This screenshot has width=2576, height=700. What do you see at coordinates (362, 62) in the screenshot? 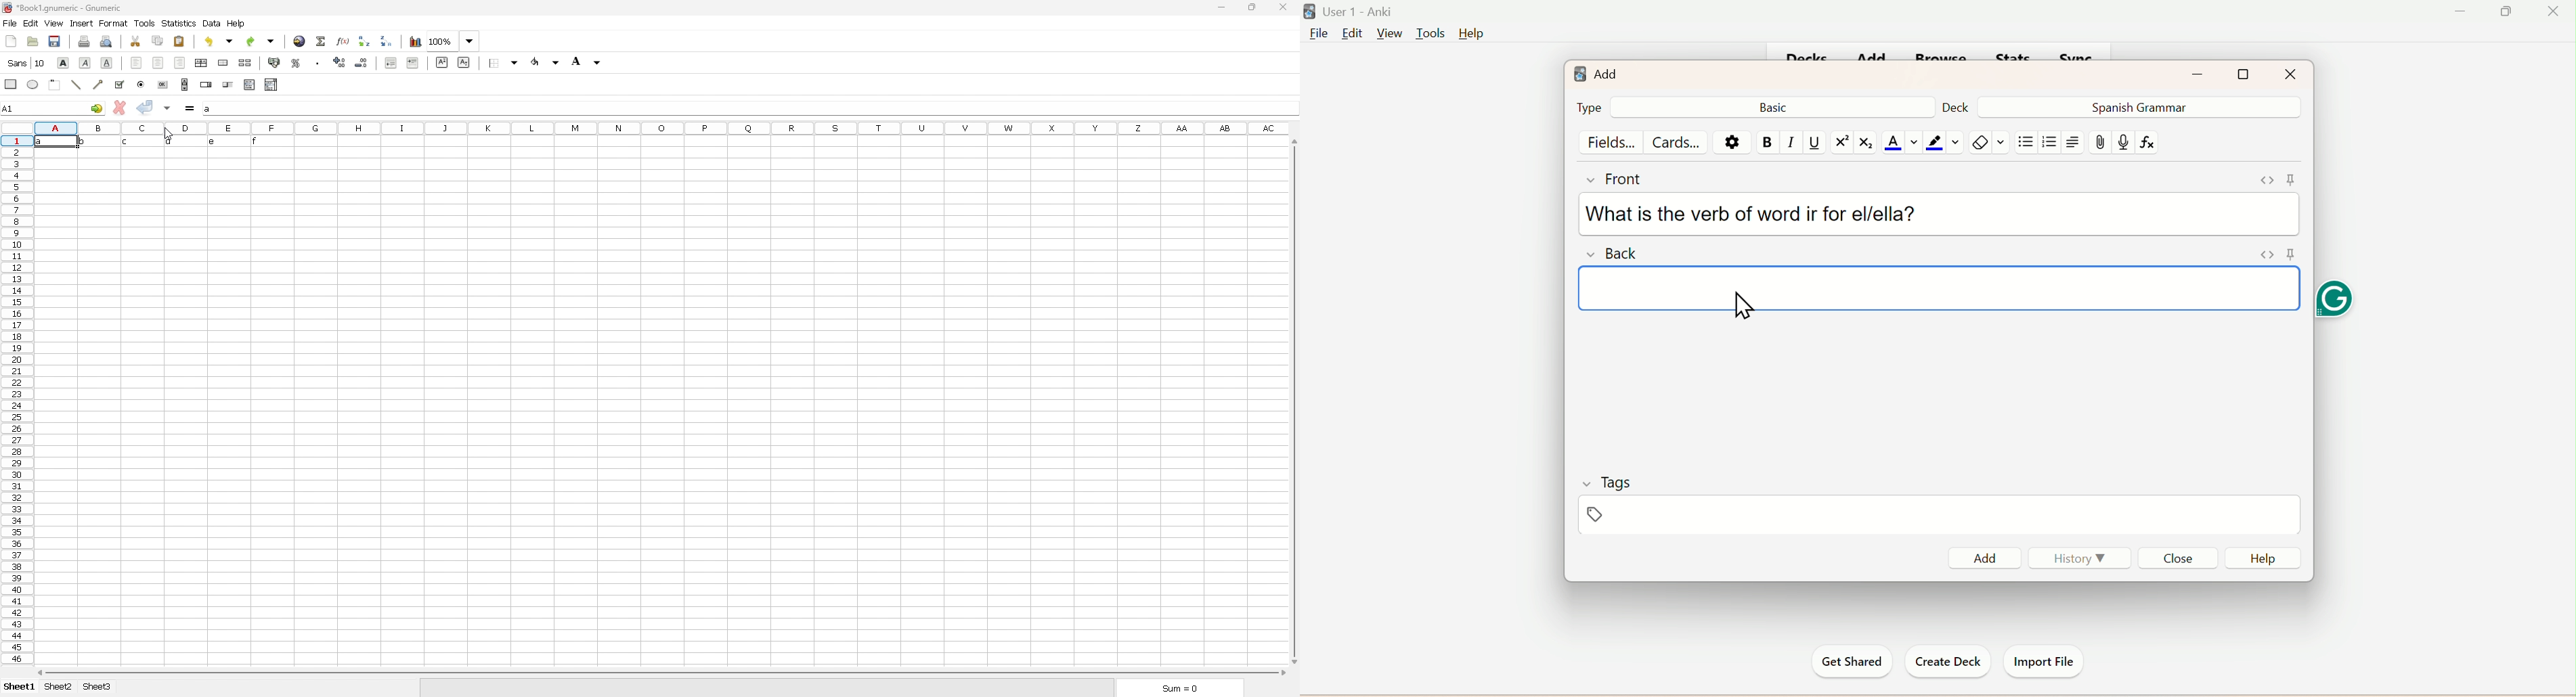
I see `decrease decimals` at bounding box center [362, 62].